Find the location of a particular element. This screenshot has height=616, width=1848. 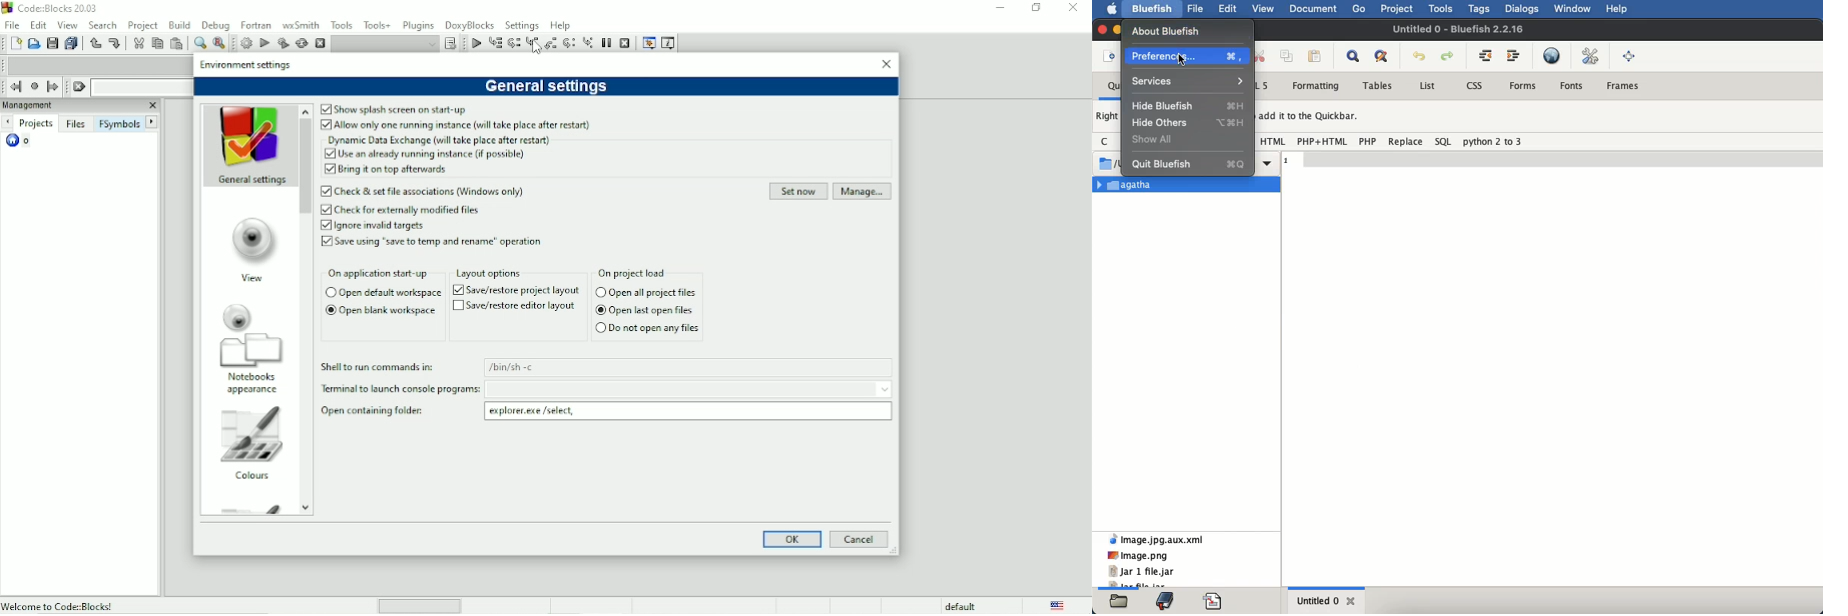

/bin/sh-c is located at coordinates (689, 368).